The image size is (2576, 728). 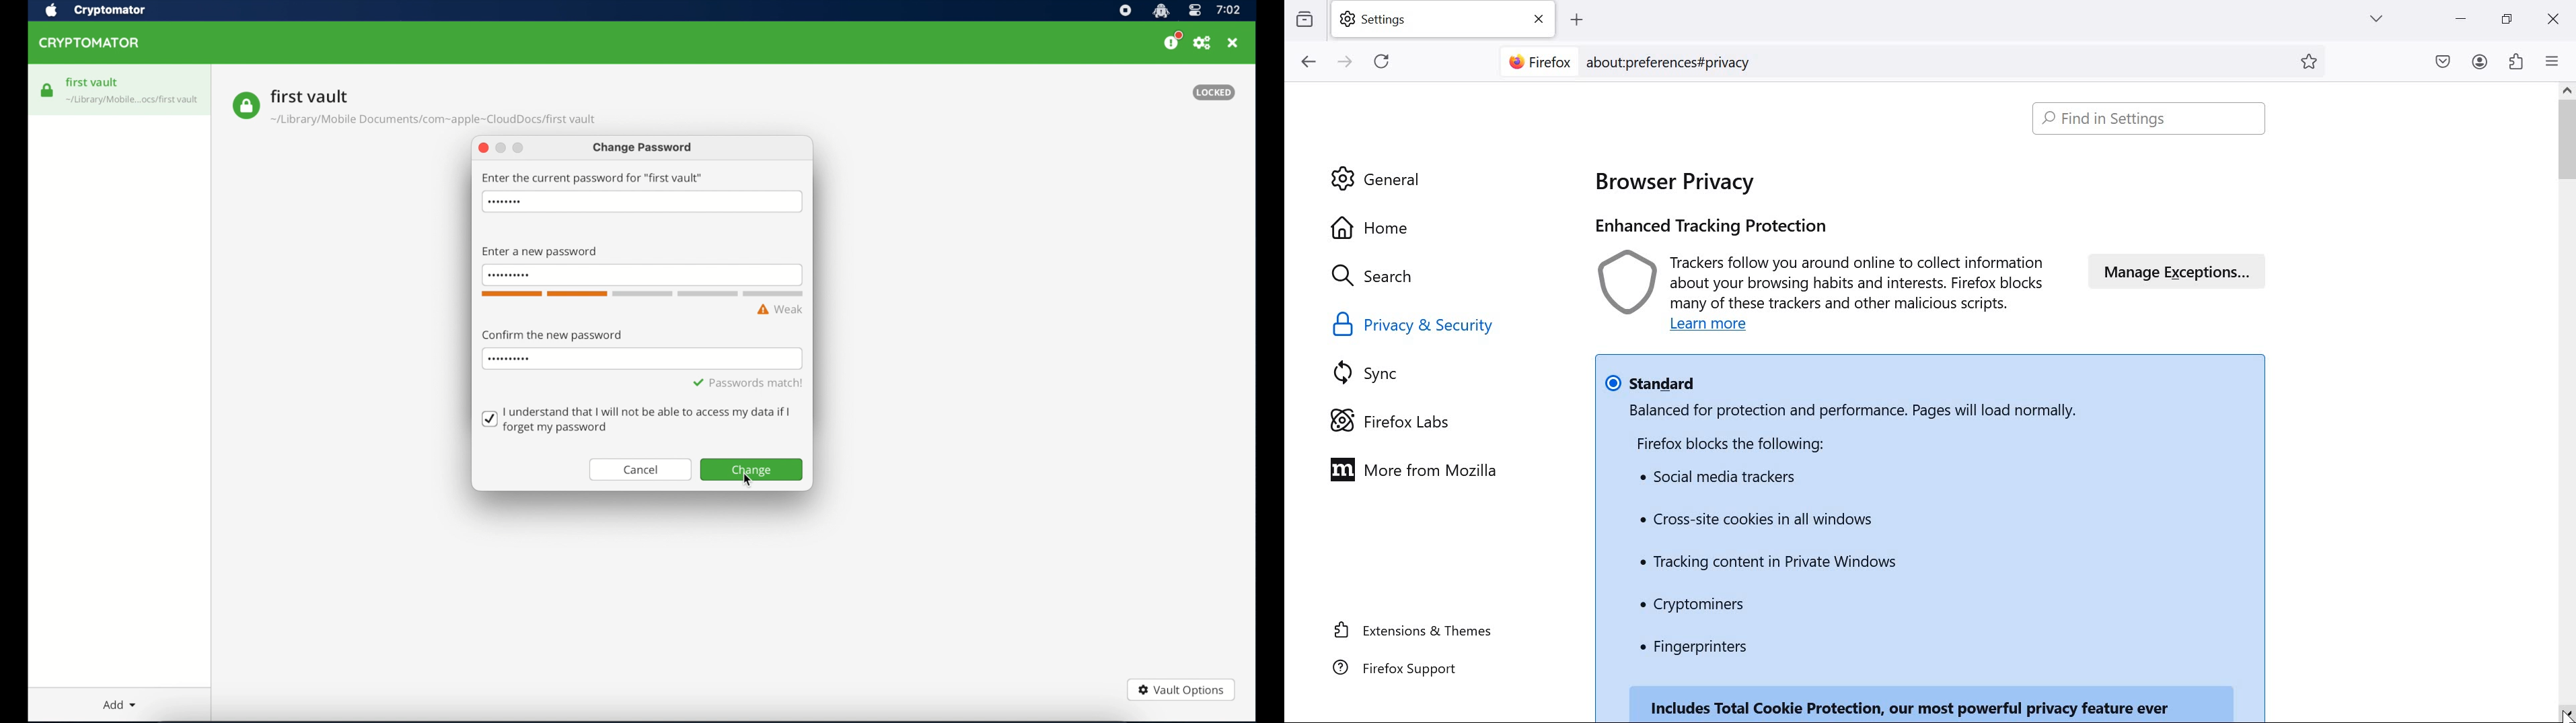 I want to click on extensions & themes, so click(x=1414, y=629).